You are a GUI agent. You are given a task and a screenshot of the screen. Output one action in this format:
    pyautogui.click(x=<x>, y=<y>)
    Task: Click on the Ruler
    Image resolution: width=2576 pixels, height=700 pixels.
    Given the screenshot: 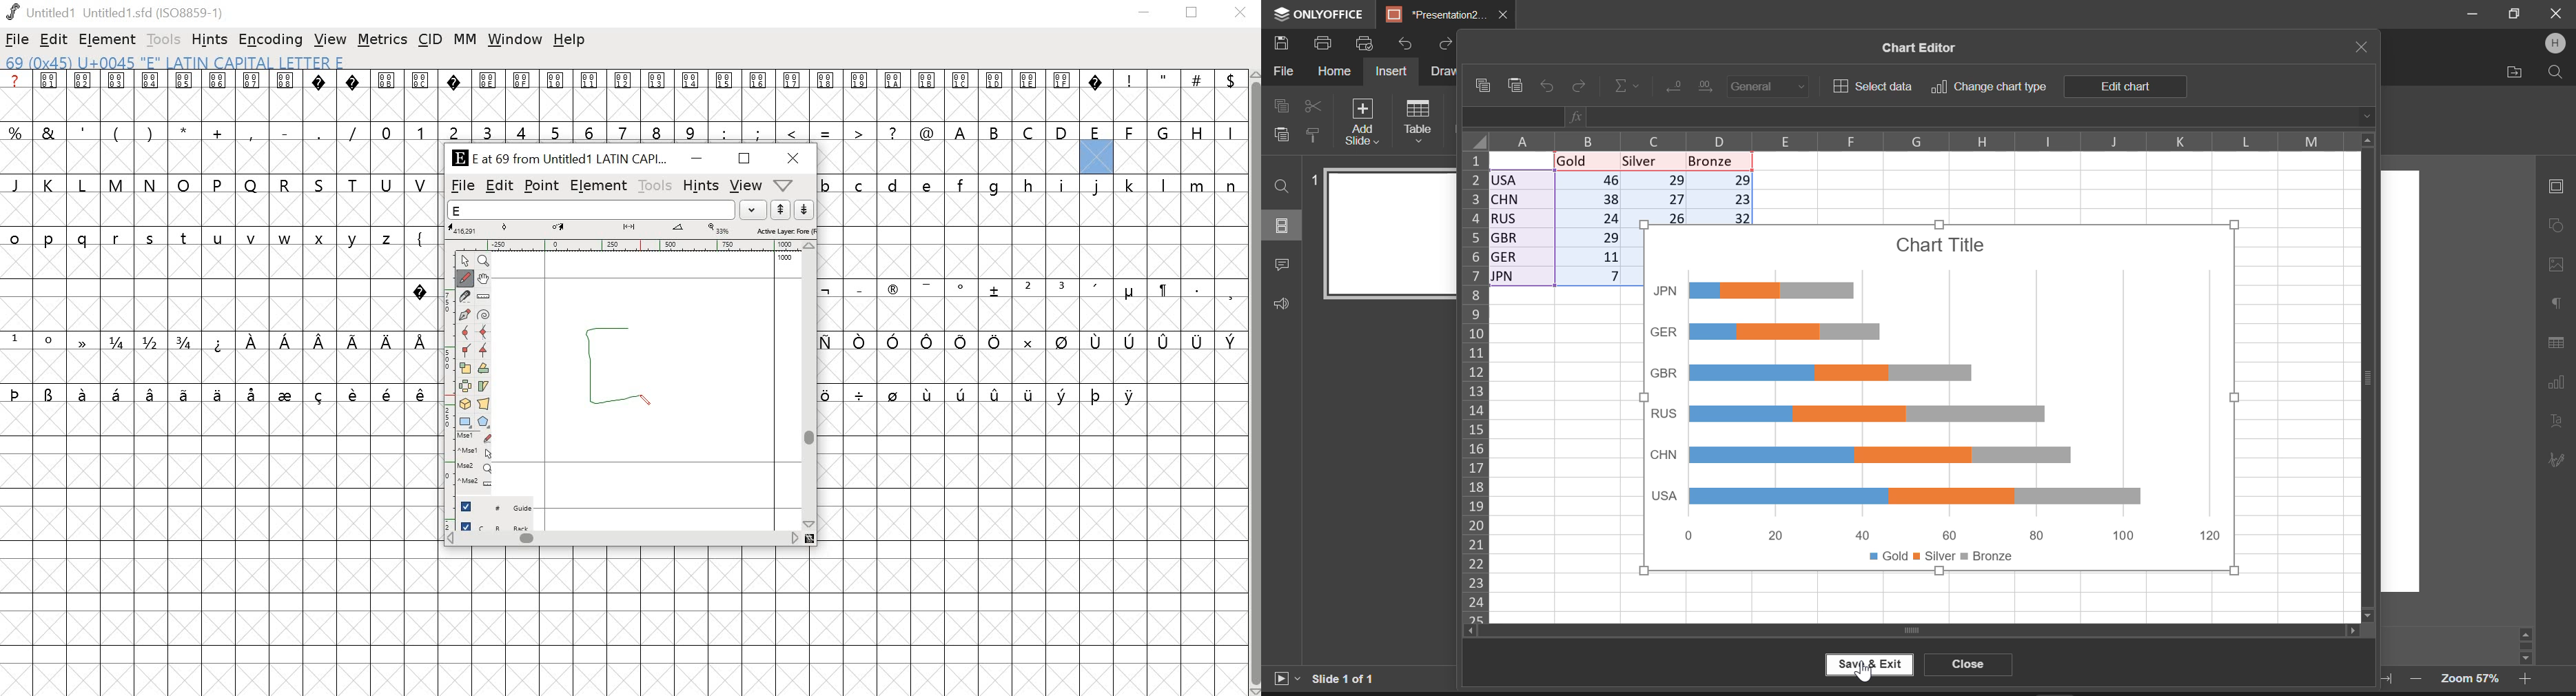 What is the action you would take?
    pyautogui.click(x=484, y=296)
    